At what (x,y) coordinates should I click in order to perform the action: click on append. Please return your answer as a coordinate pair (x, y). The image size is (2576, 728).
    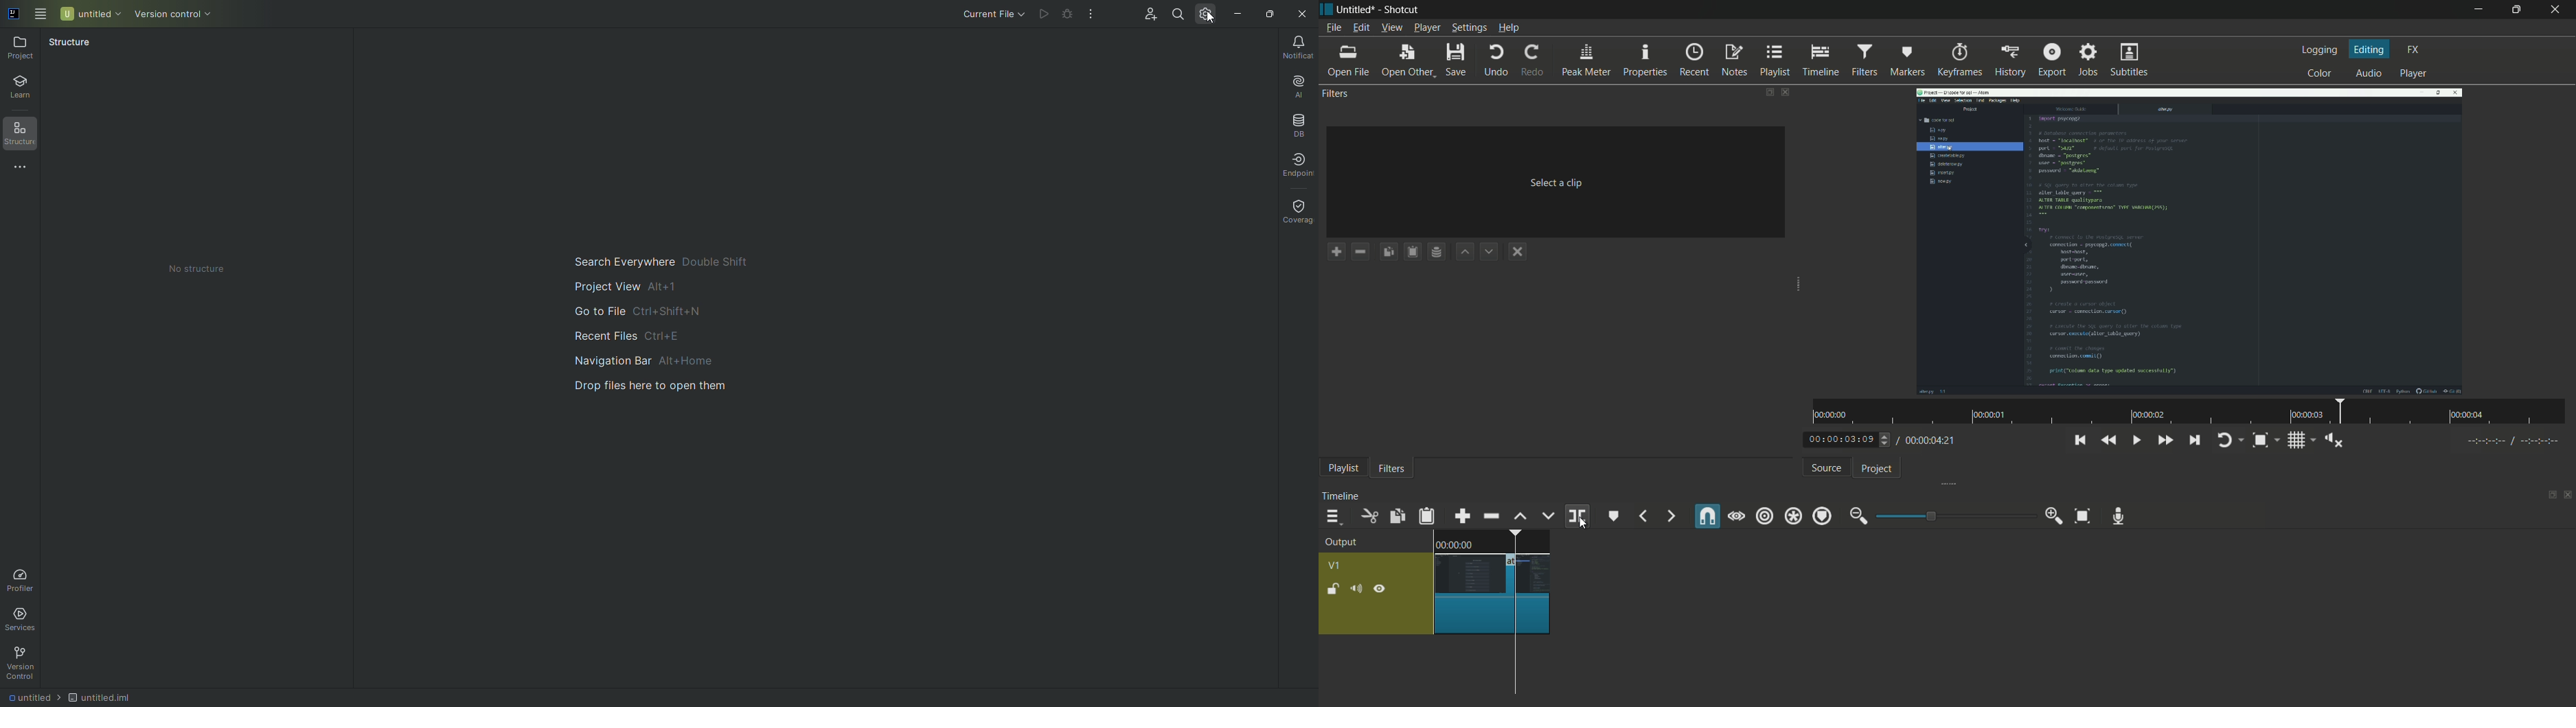
    Looking at the image, I should click on (1463, 516).